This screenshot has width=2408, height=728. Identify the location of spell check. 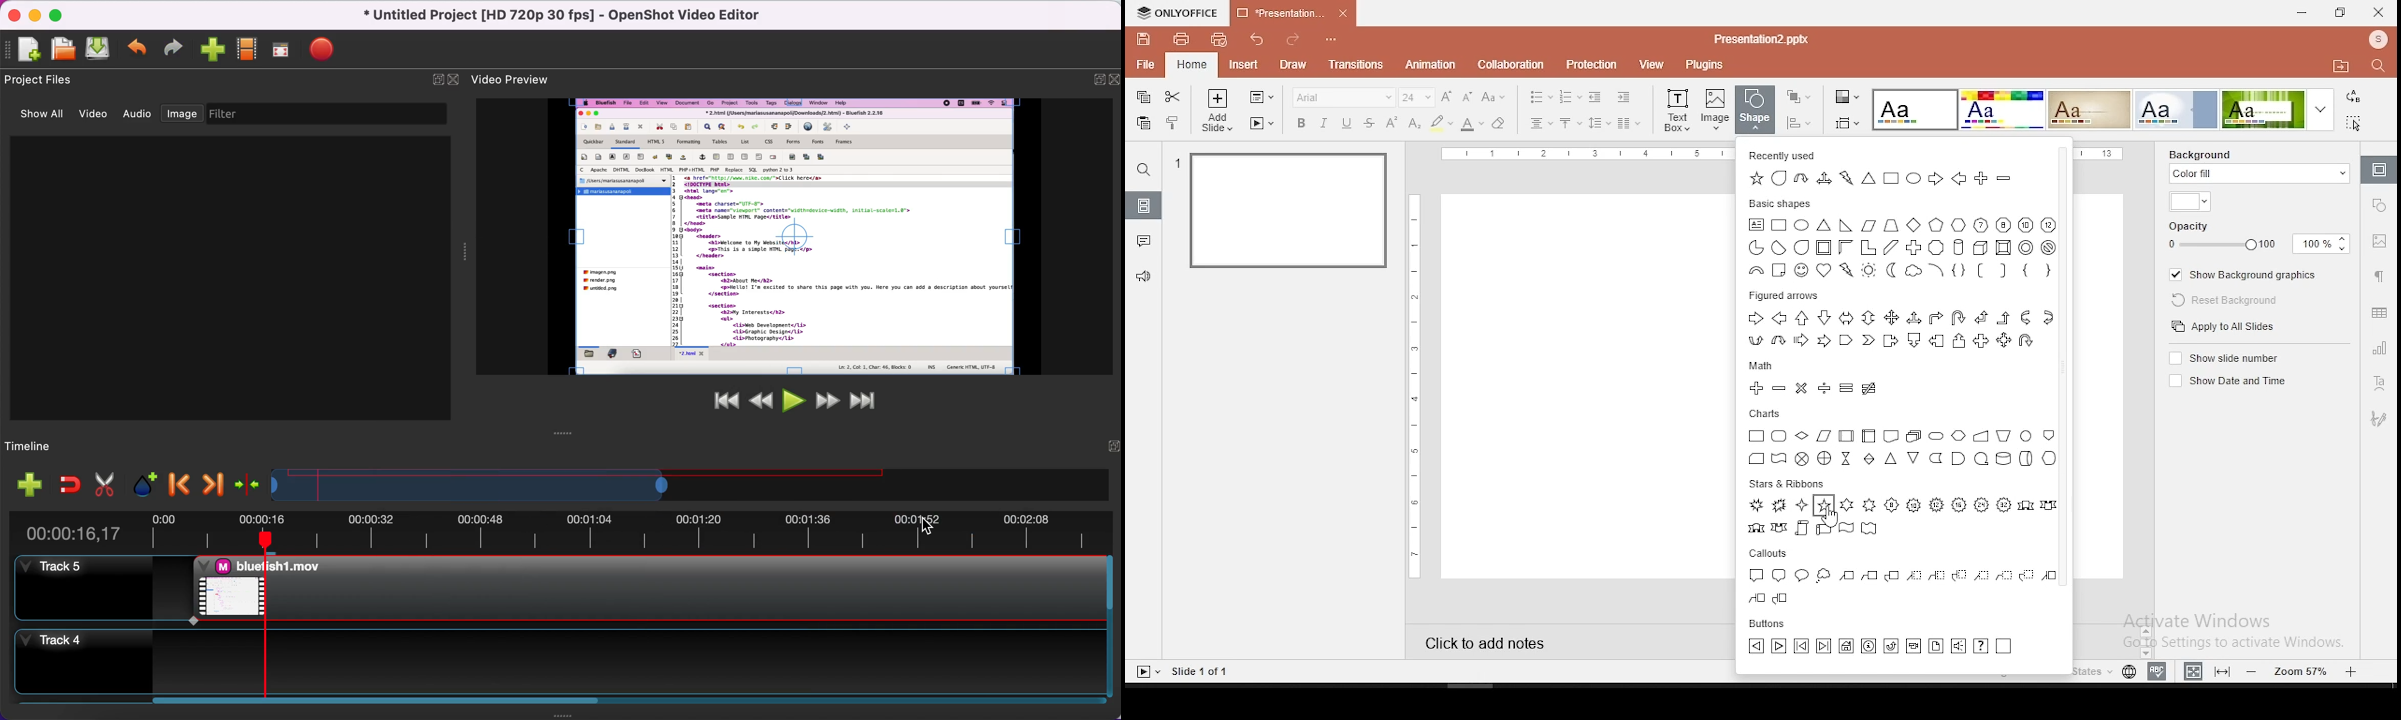
(2160, 669).